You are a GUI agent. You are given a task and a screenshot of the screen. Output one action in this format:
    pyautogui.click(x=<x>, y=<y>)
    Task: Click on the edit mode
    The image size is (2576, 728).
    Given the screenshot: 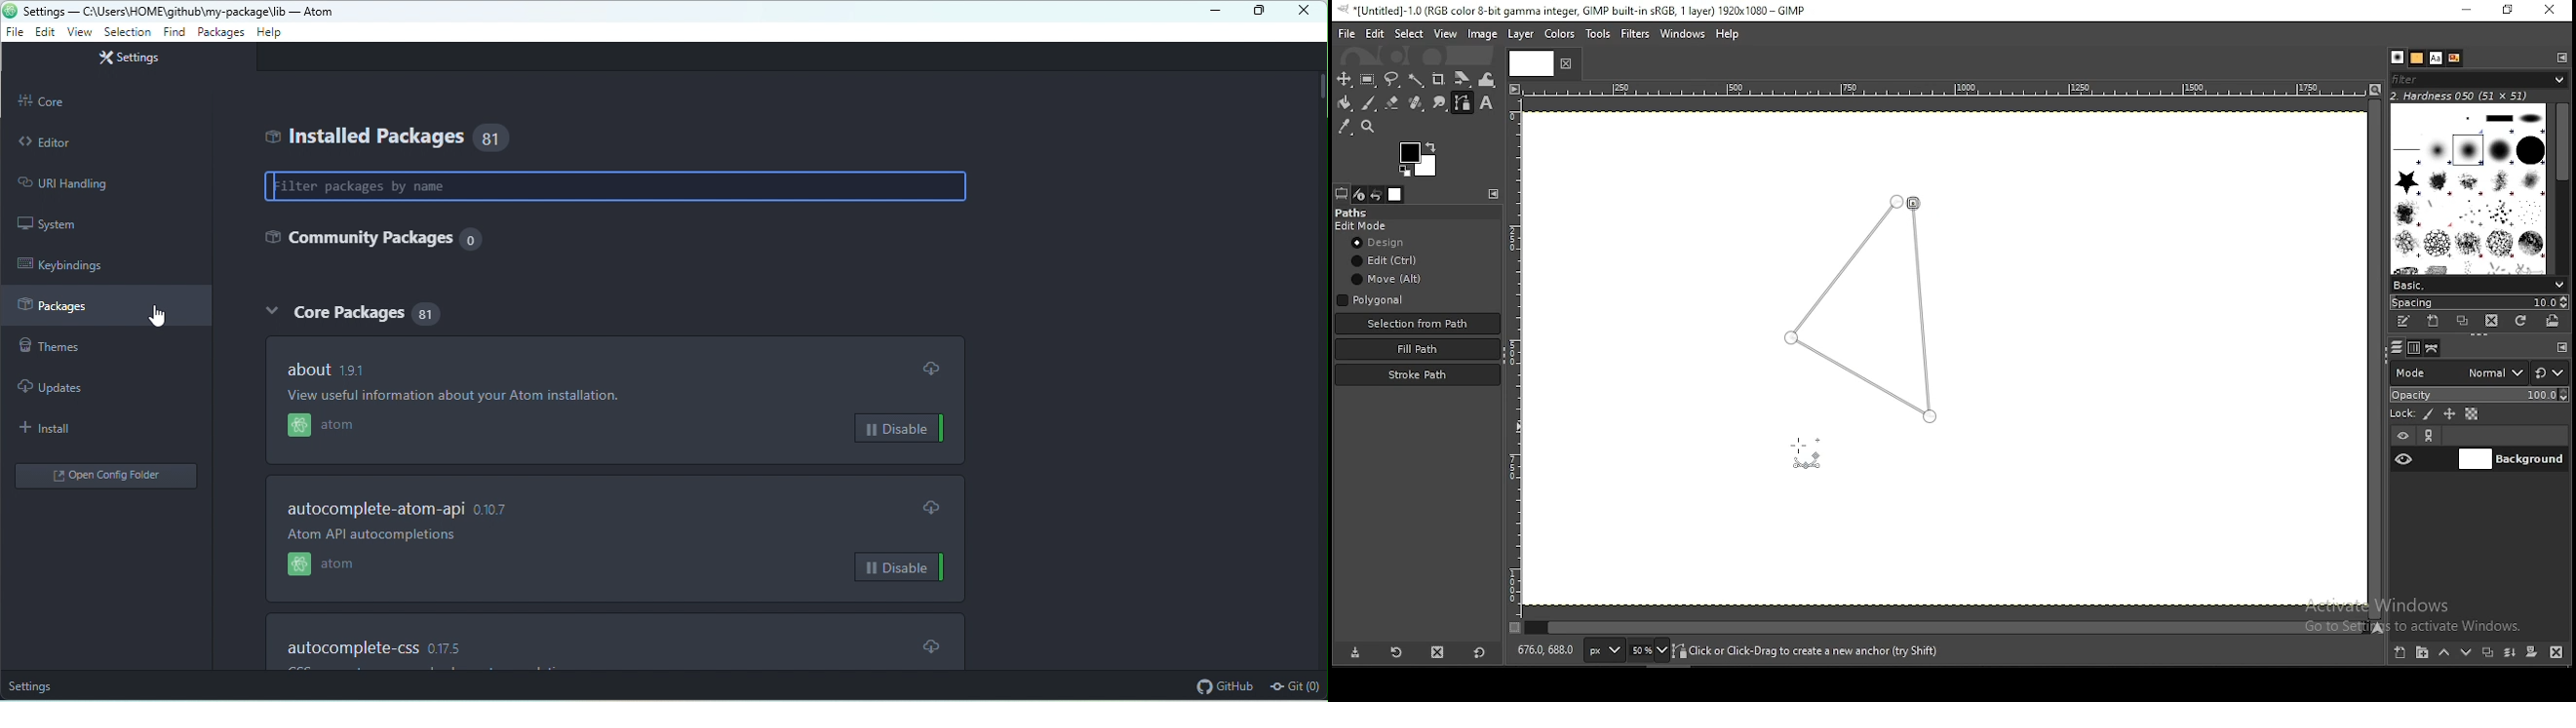 What is the action you would take?
    pyautogui.click(x=1363, y=226)
    